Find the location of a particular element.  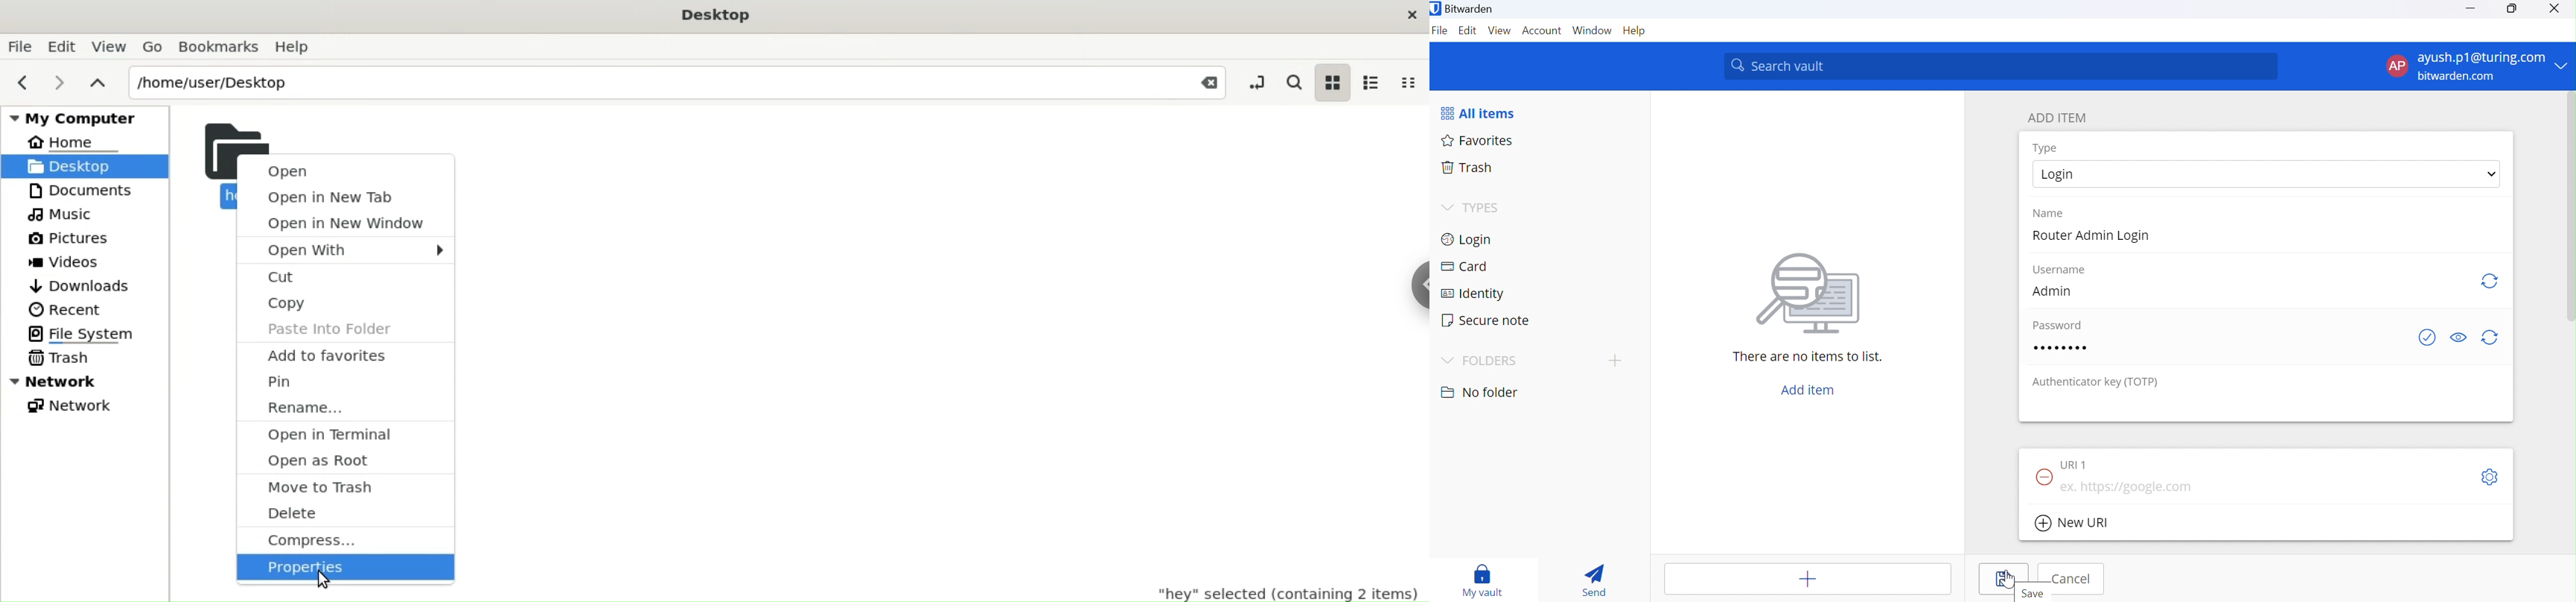

Cancel is located at coordinates (2071, 579).